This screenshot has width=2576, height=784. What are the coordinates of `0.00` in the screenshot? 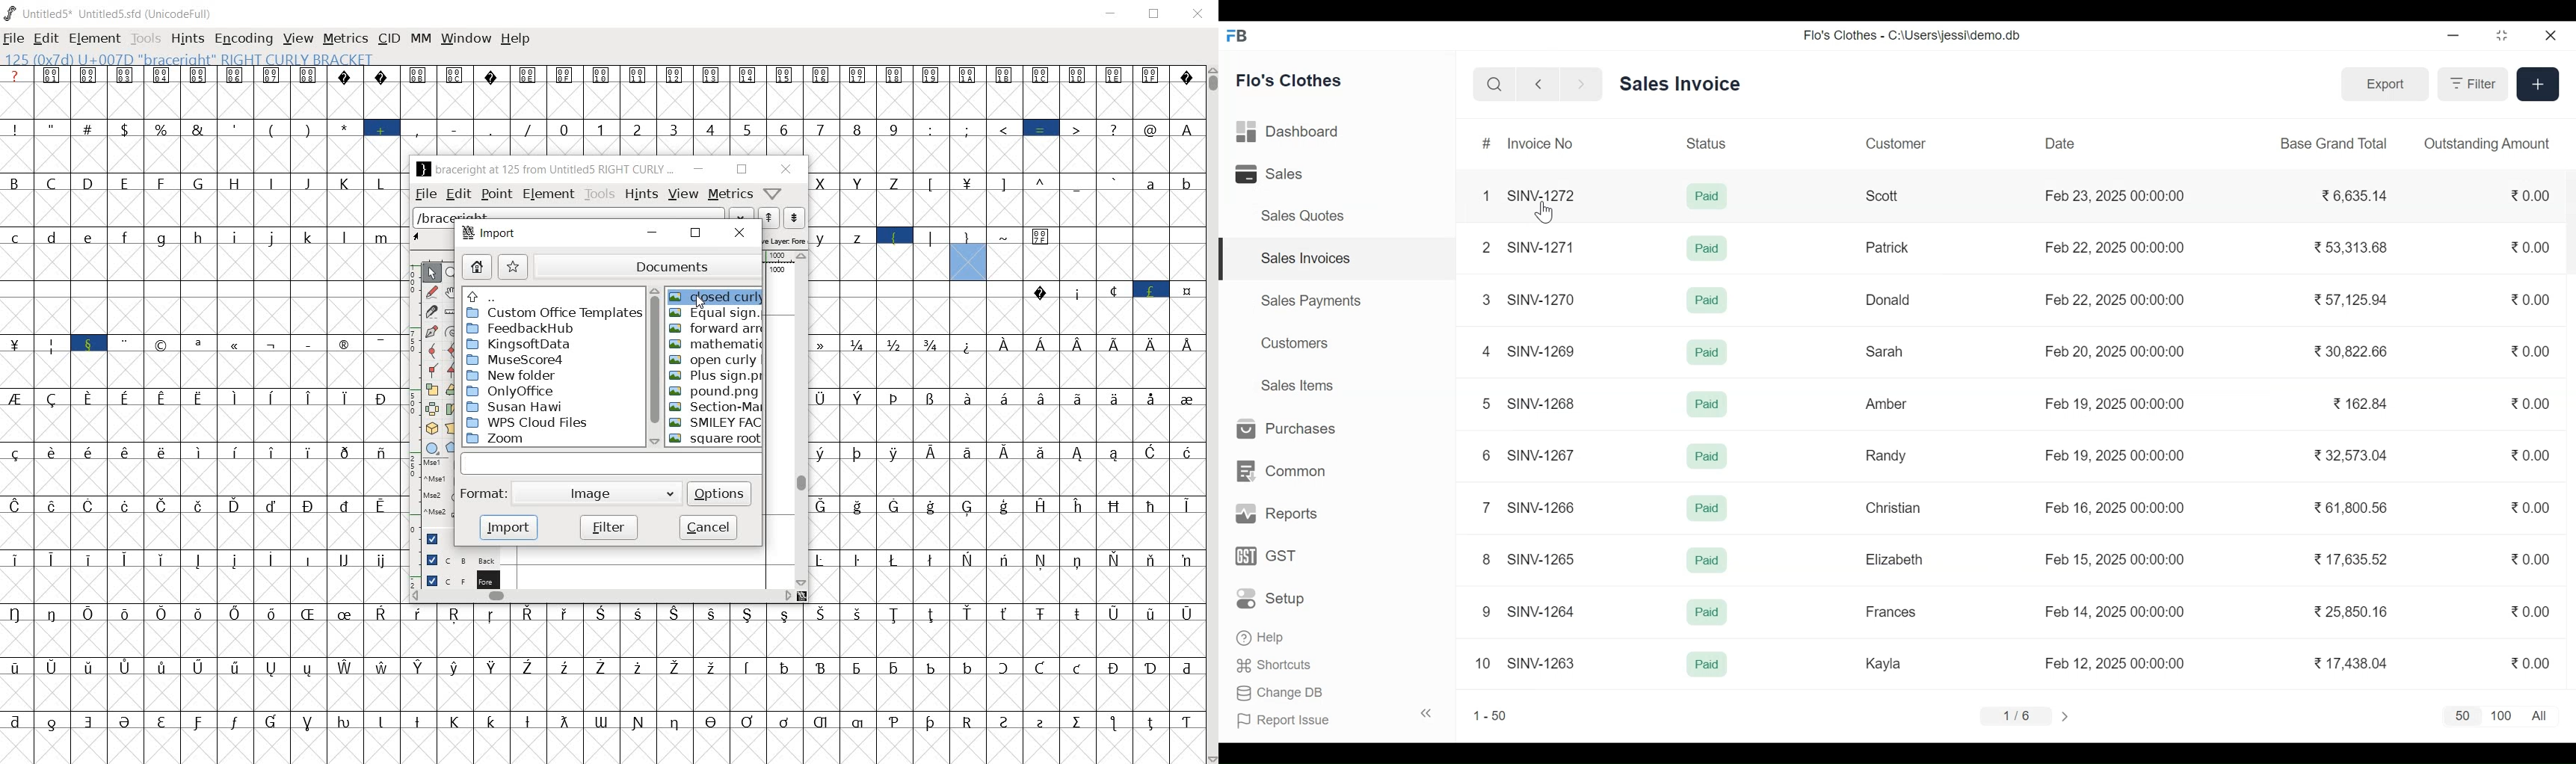 It's located at (2532, 664).